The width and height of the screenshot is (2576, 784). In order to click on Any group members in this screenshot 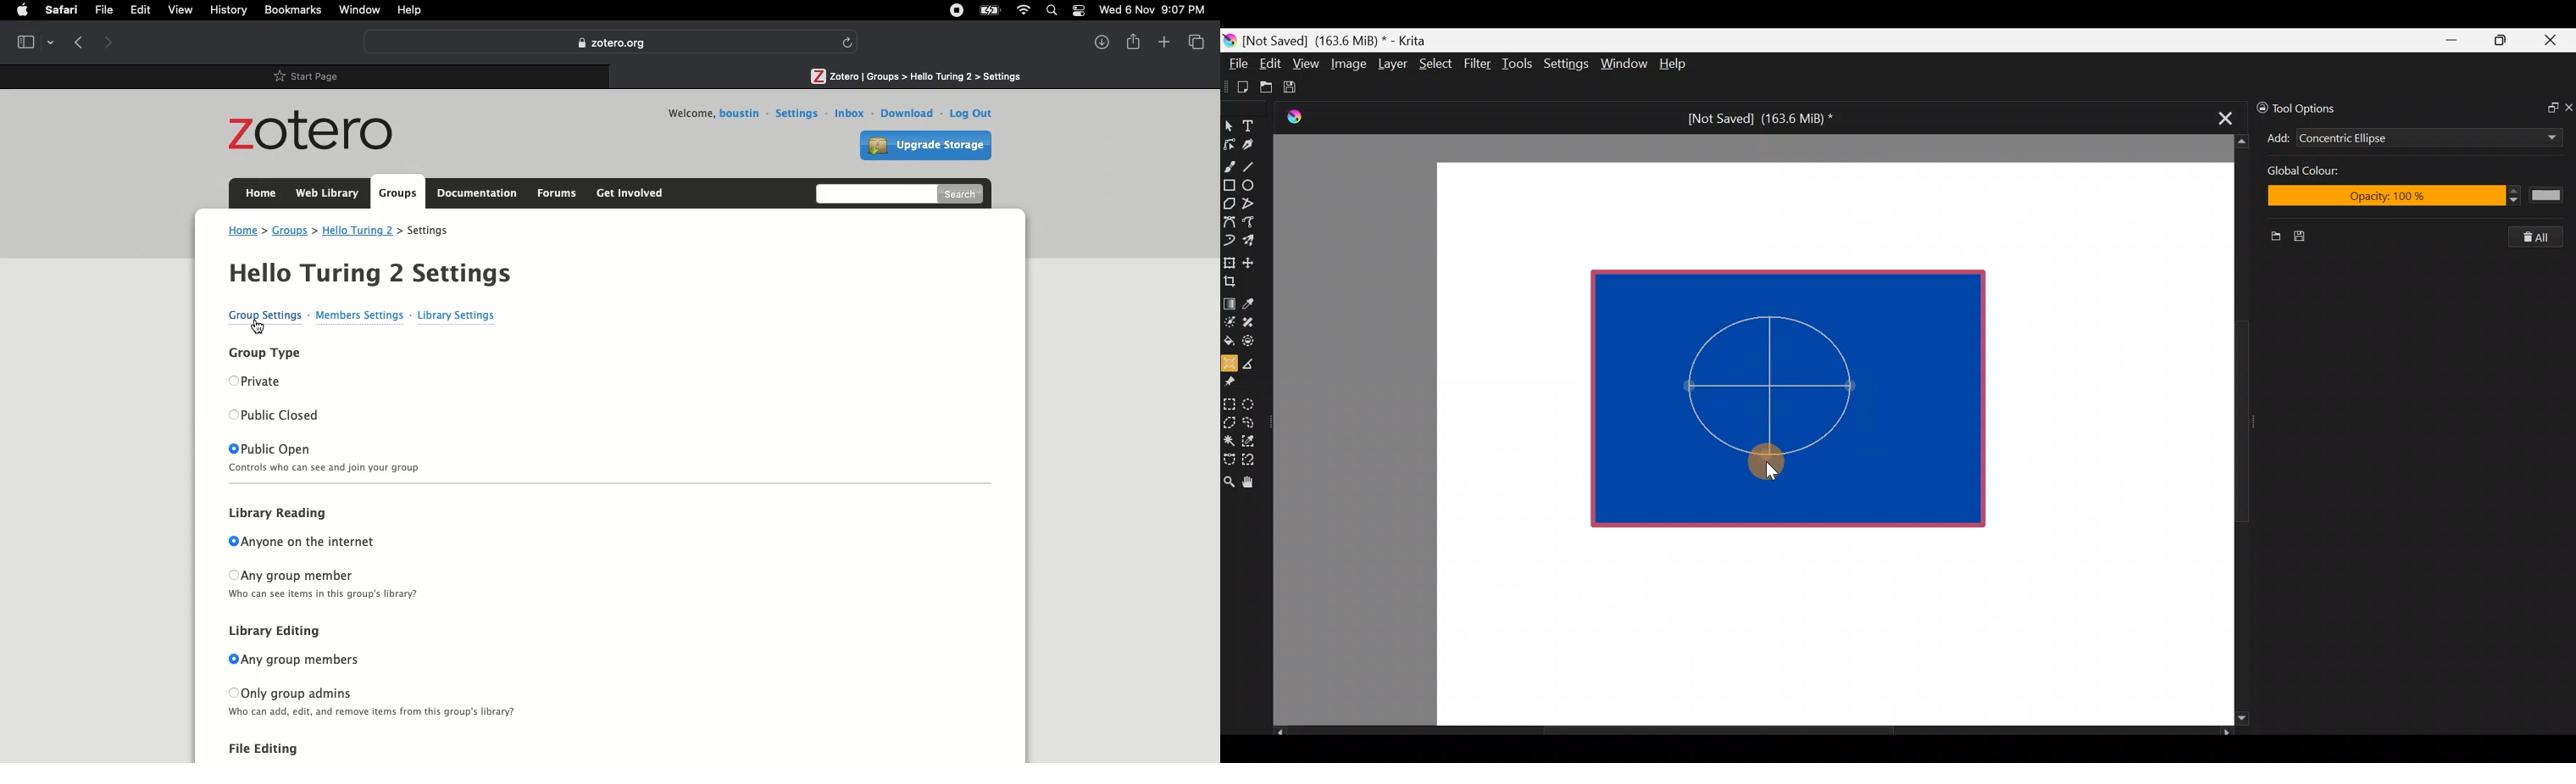, I will do `click(289, 659)`.